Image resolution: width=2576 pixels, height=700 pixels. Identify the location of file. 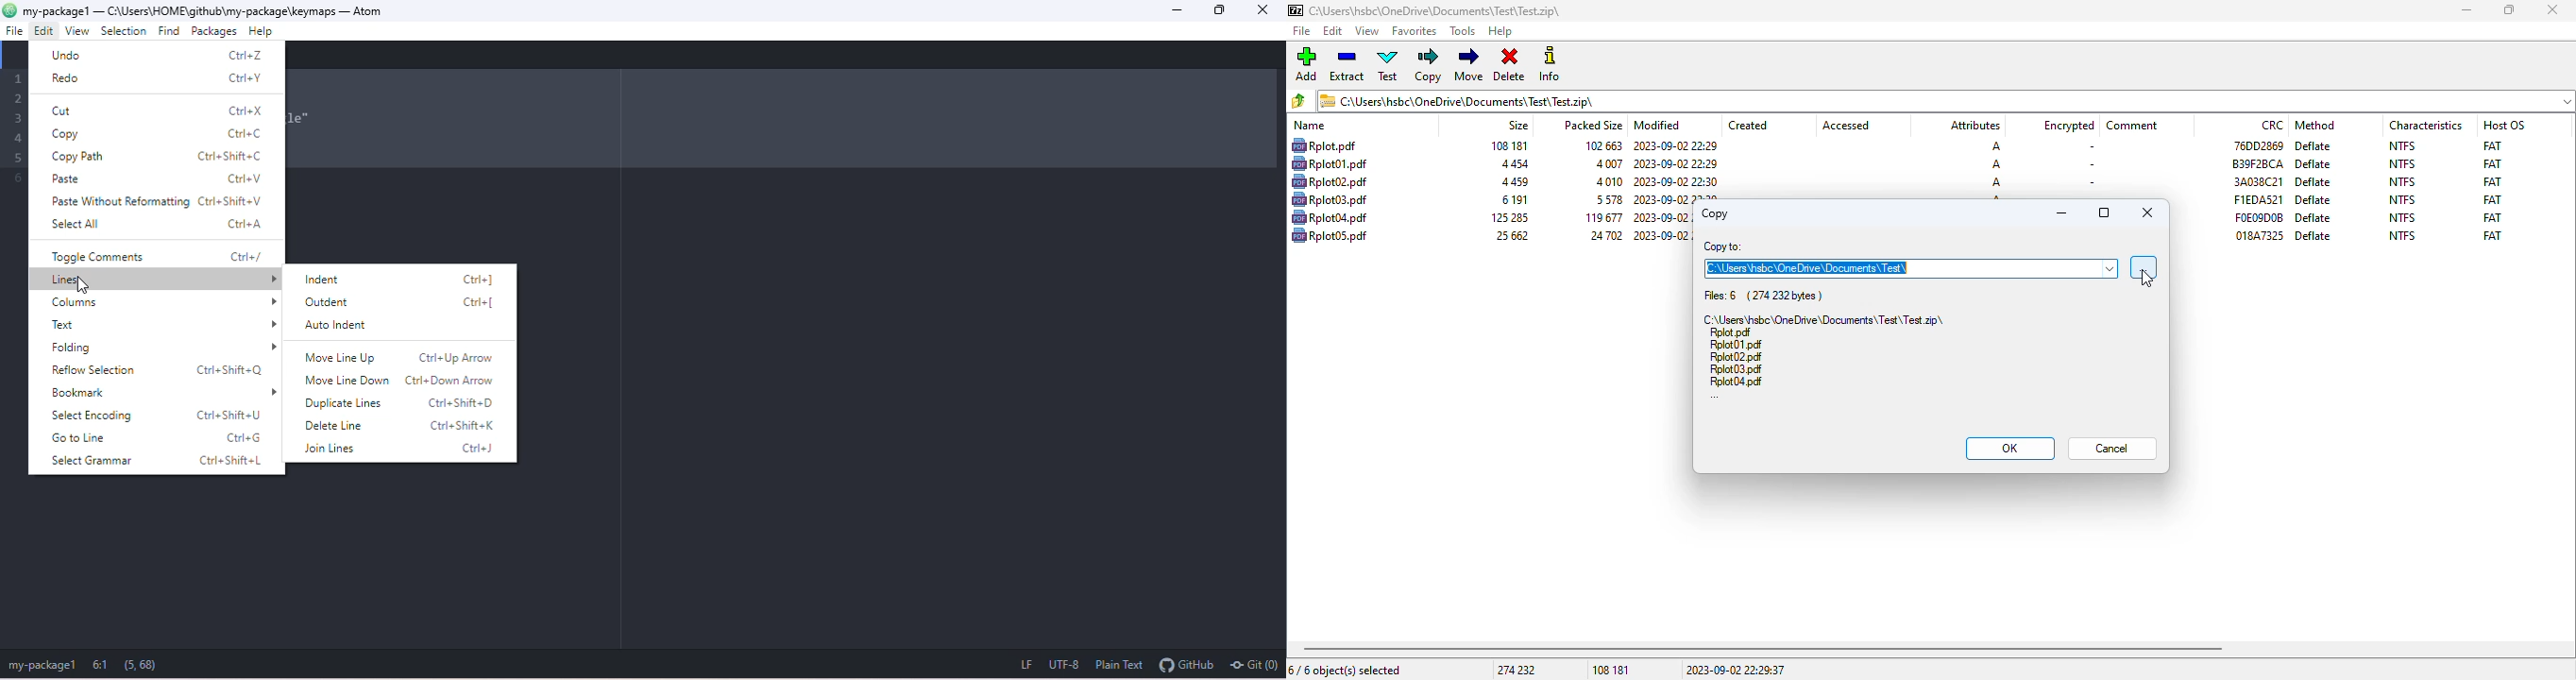
(1330, 163).